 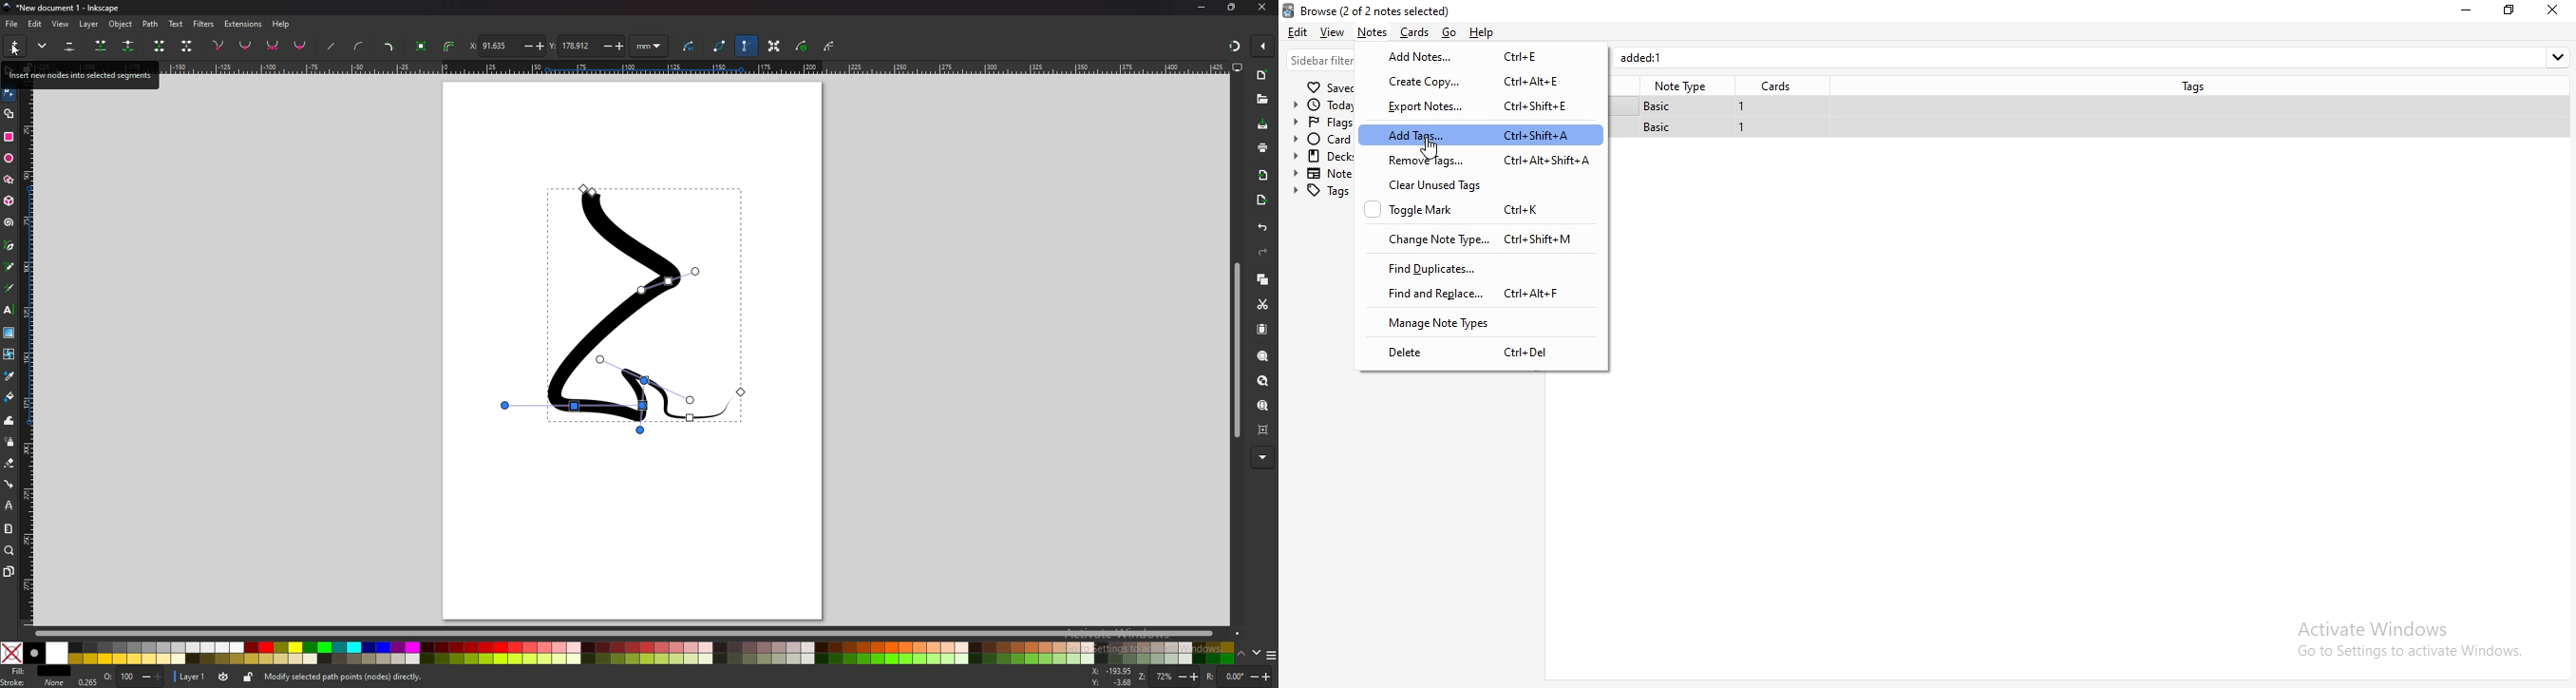 I want to click on delete, so click(x=1483, y=354).